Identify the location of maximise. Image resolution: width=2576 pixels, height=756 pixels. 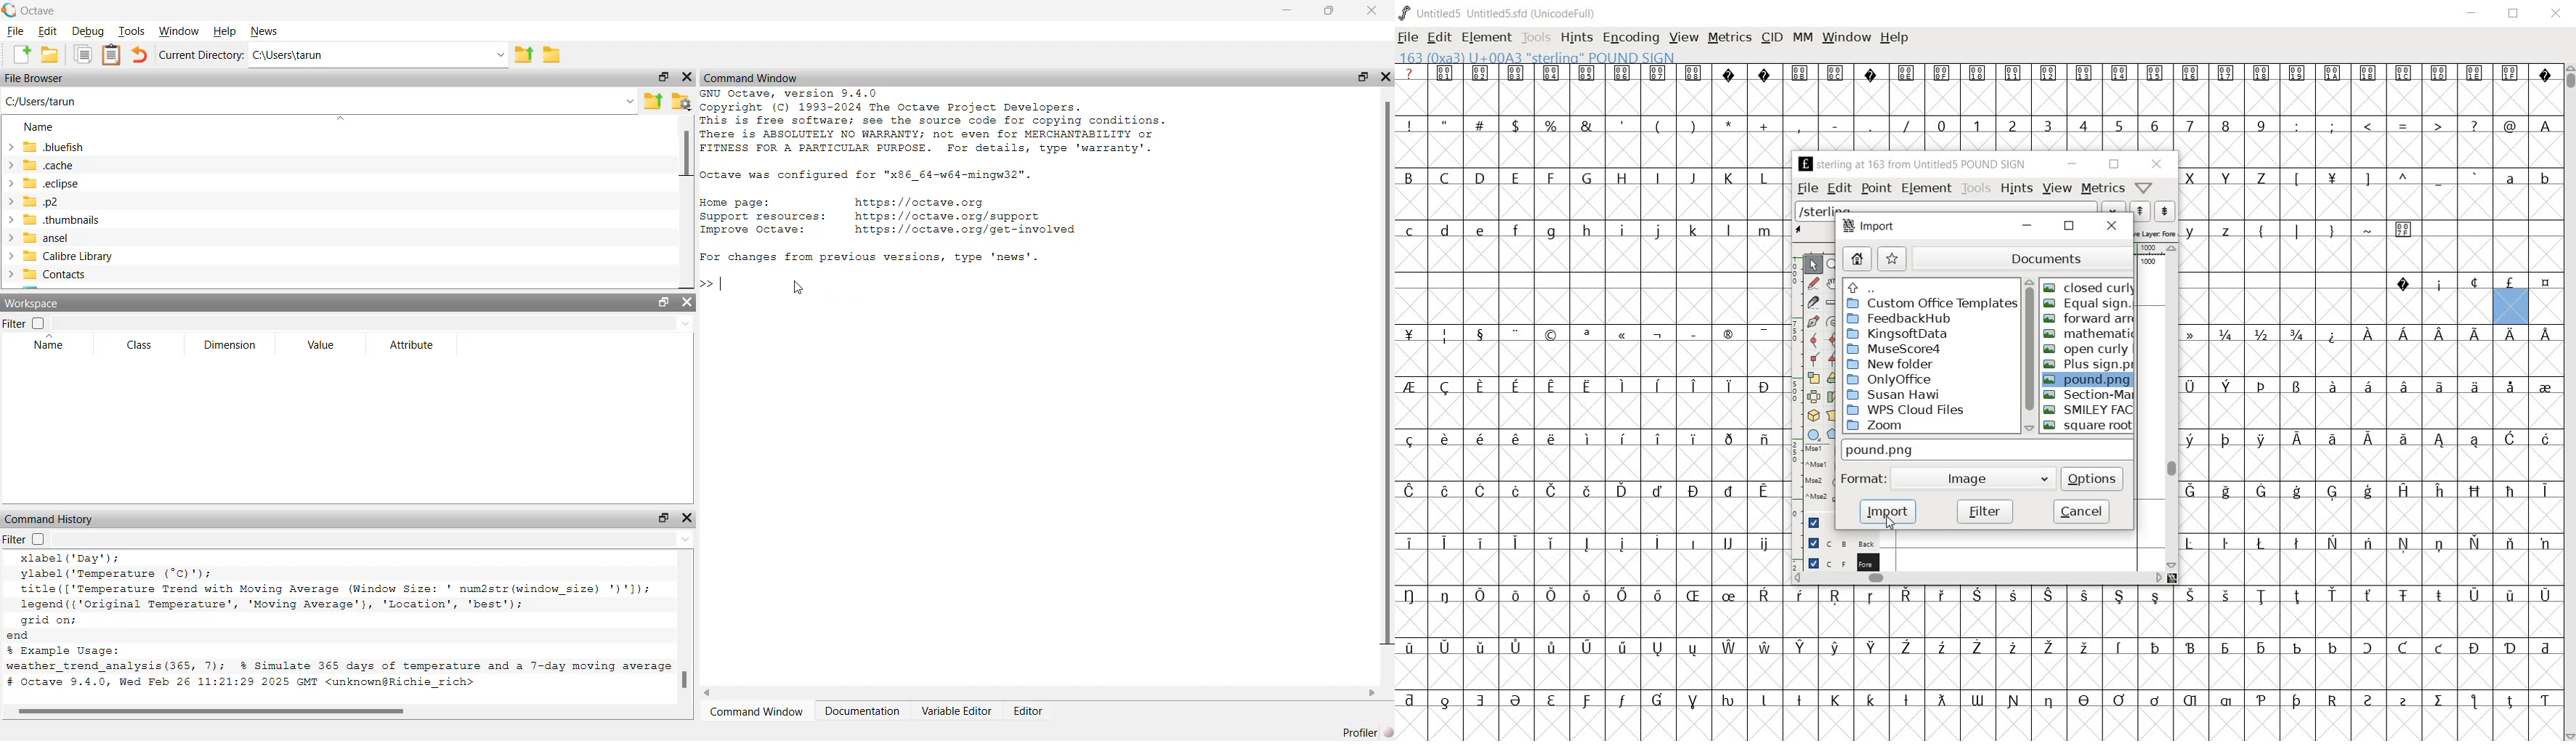
(1332, 14).